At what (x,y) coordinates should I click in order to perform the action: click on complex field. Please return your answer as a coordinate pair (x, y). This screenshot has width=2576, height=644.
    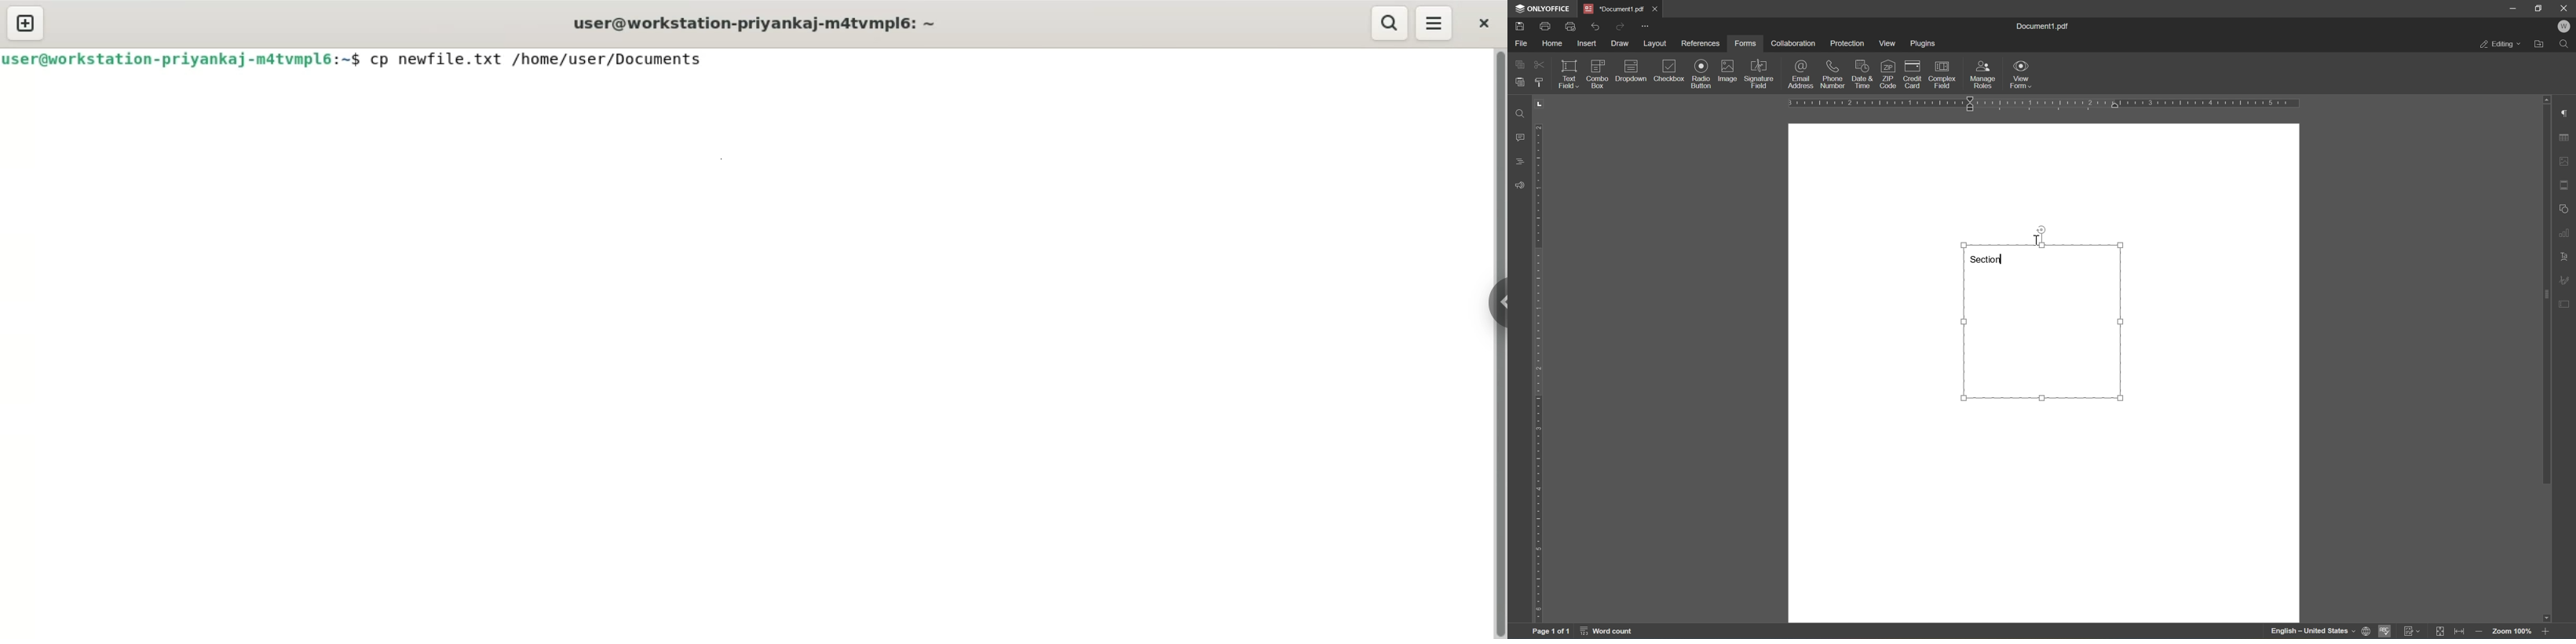
    Looking at the image, I should click on (1943, 74).